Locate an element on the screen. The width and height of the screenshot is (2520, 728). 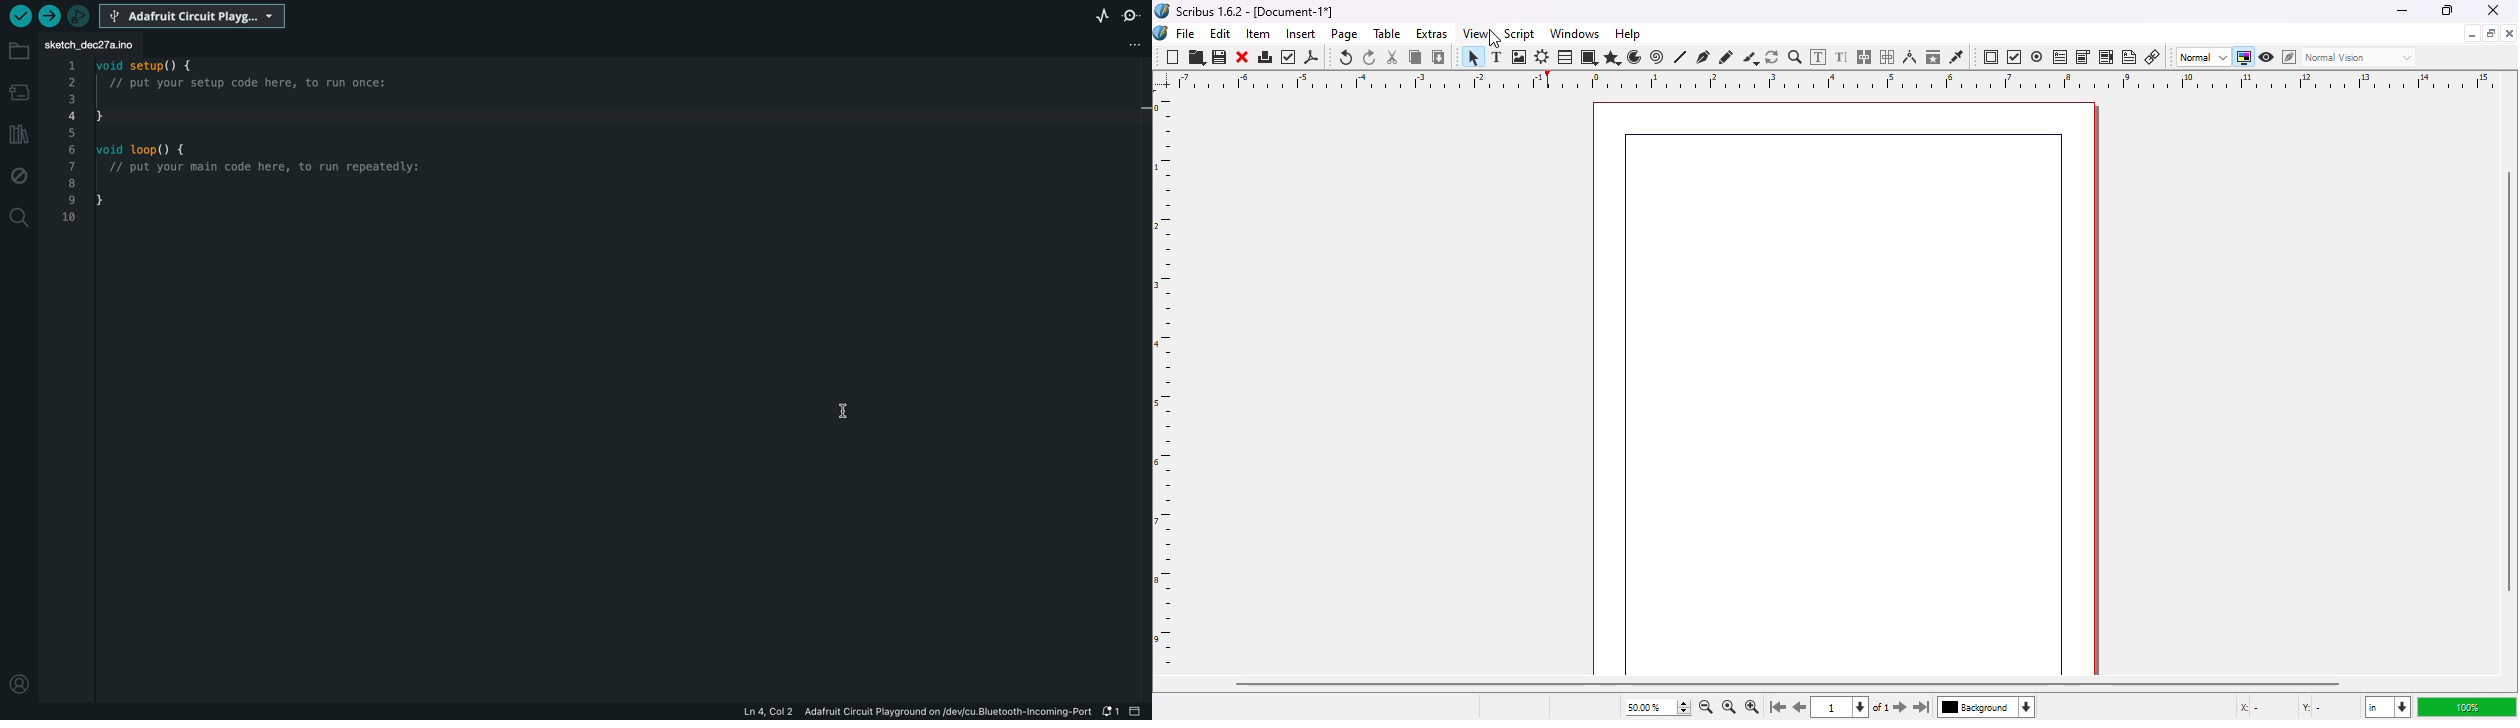
open is located at coordinates (1197, 58).